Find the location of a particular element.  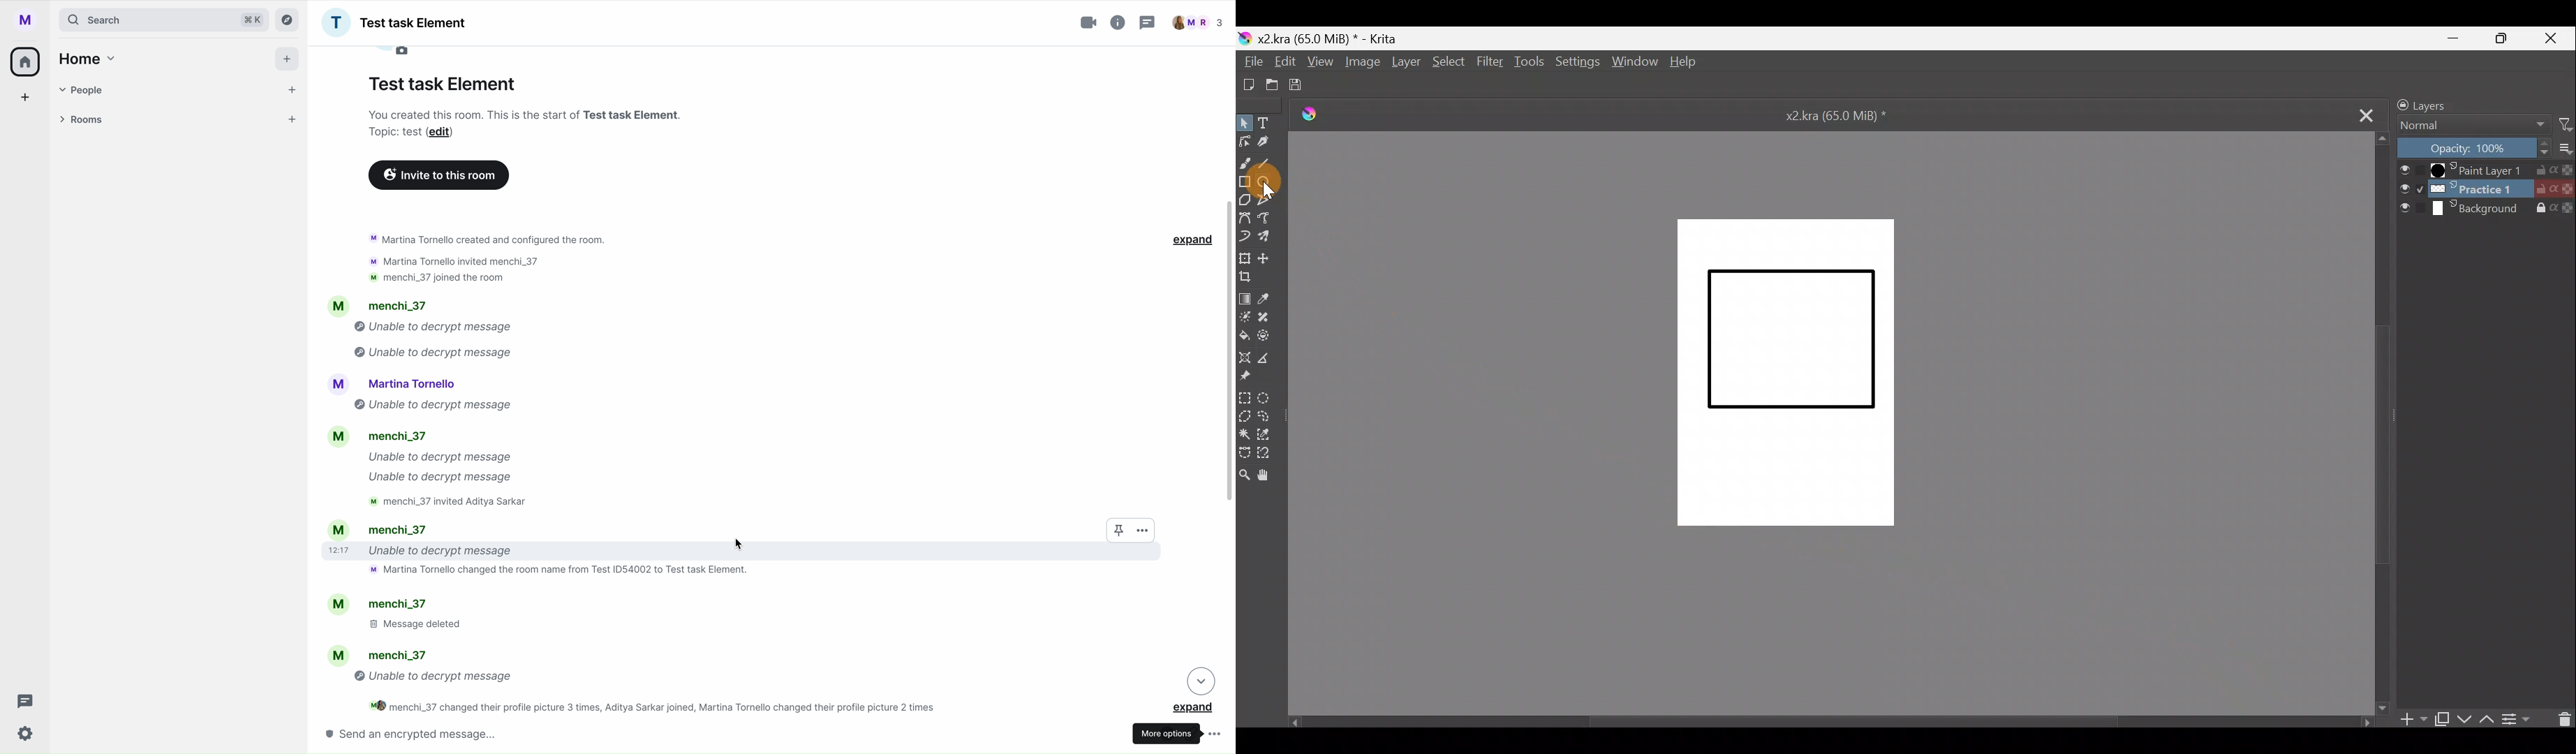

home is located at coordinates (85, 58).